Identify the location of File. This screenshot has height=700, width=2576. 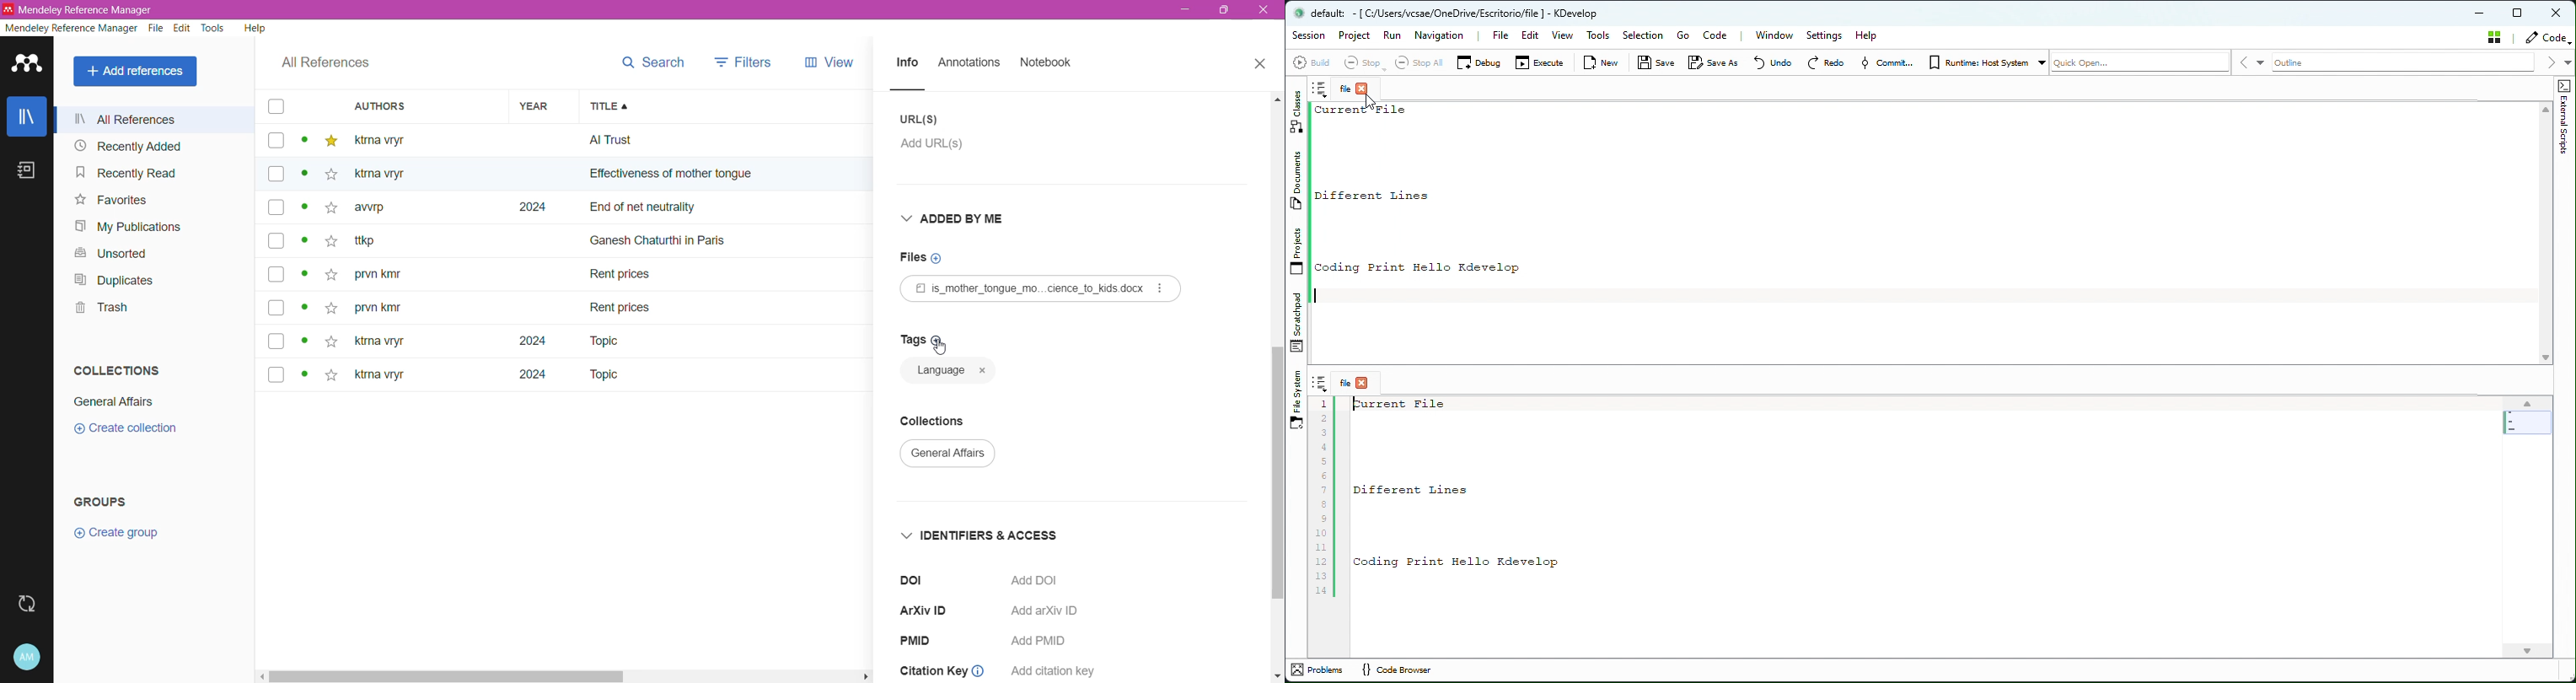
(157, 28).